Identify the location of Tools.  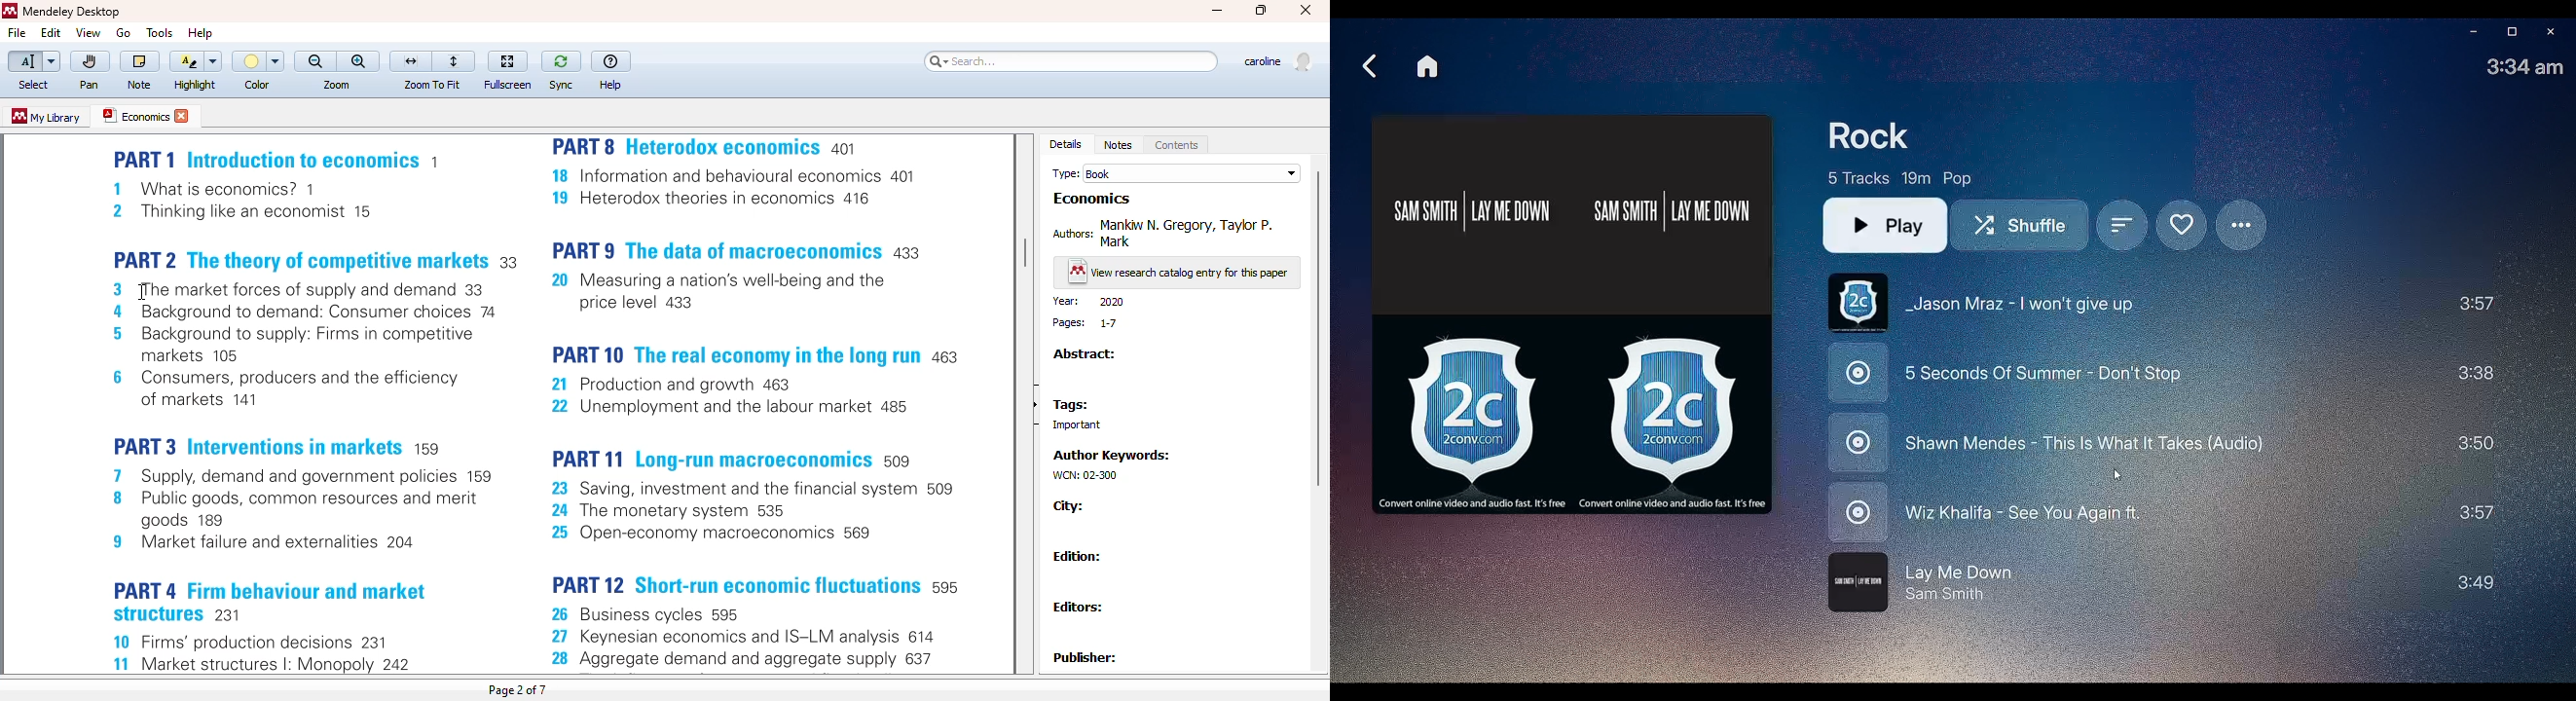
(160, 32).